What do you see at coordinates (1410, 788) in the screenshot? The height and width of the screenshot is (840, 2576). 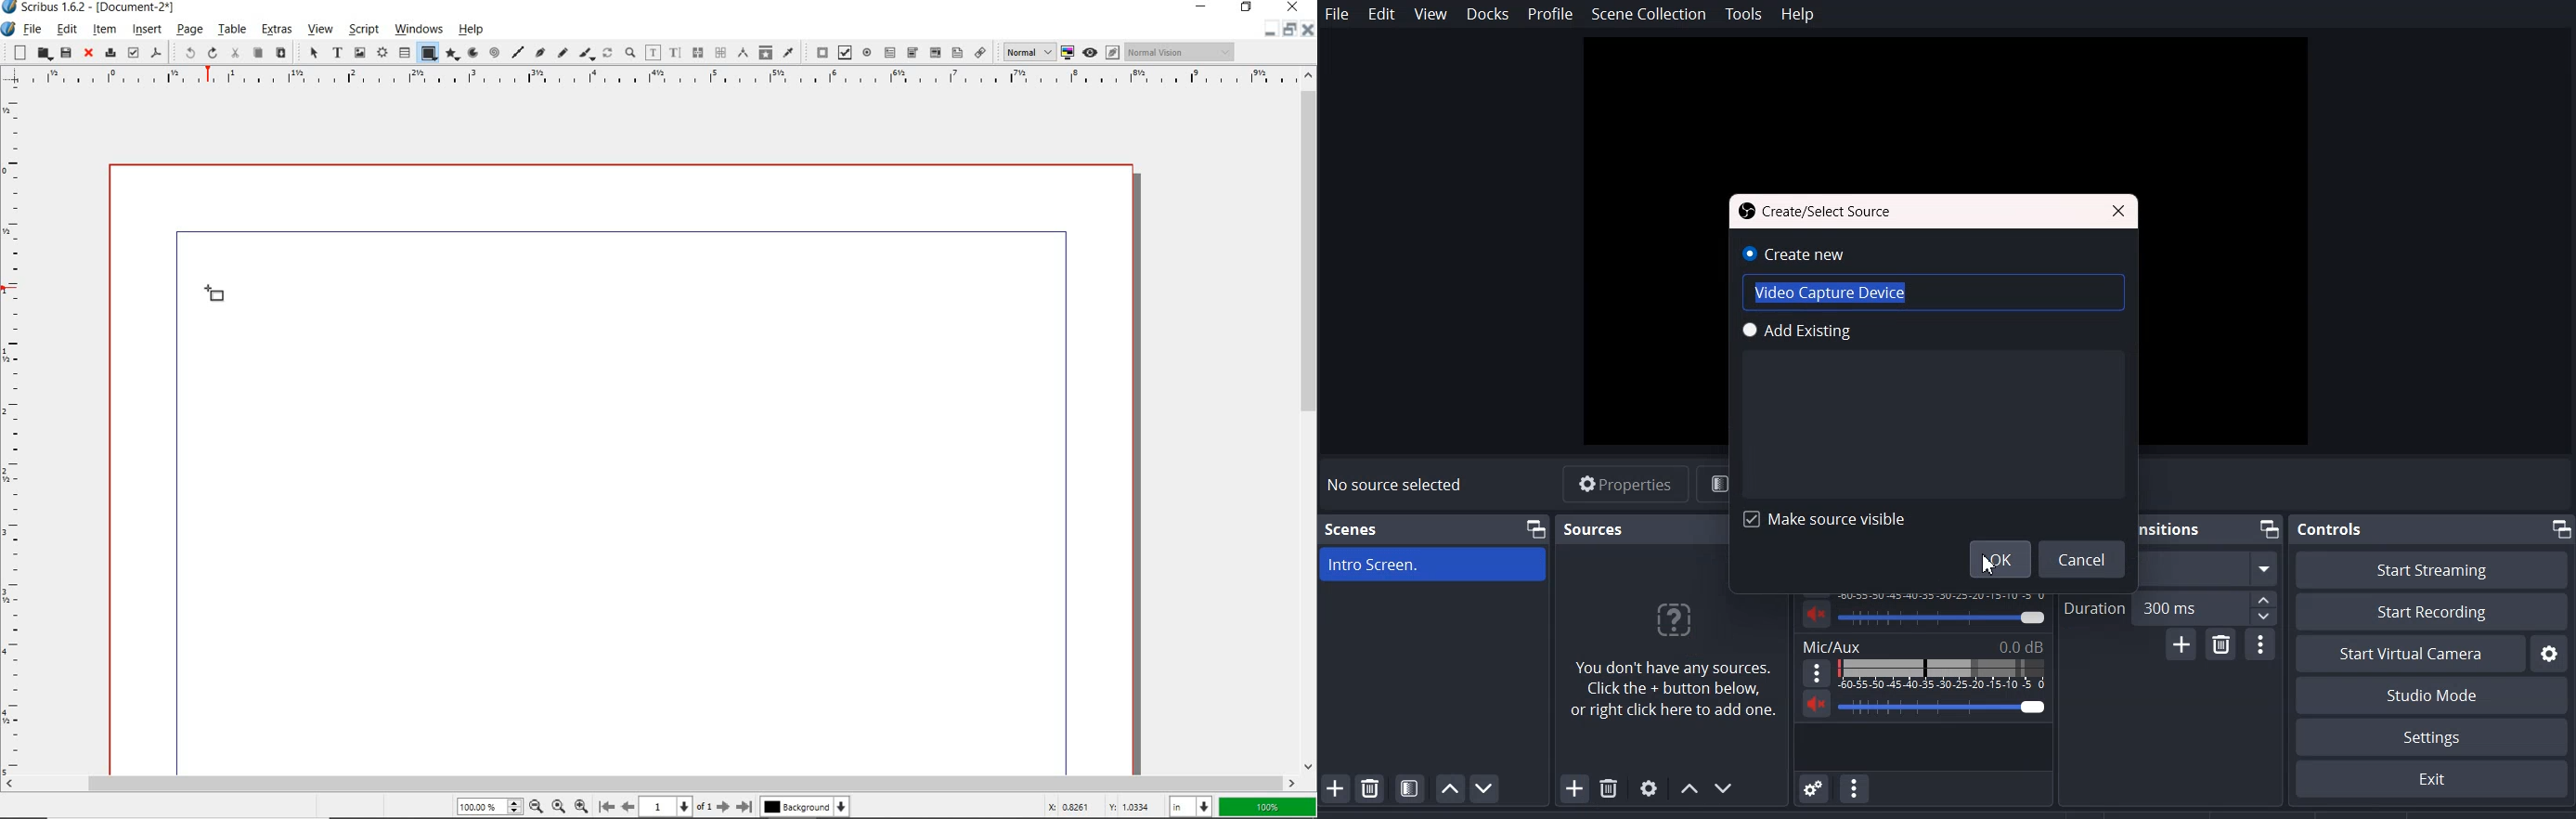 I see `Open scene filter` at bounding box center [1410, 788].